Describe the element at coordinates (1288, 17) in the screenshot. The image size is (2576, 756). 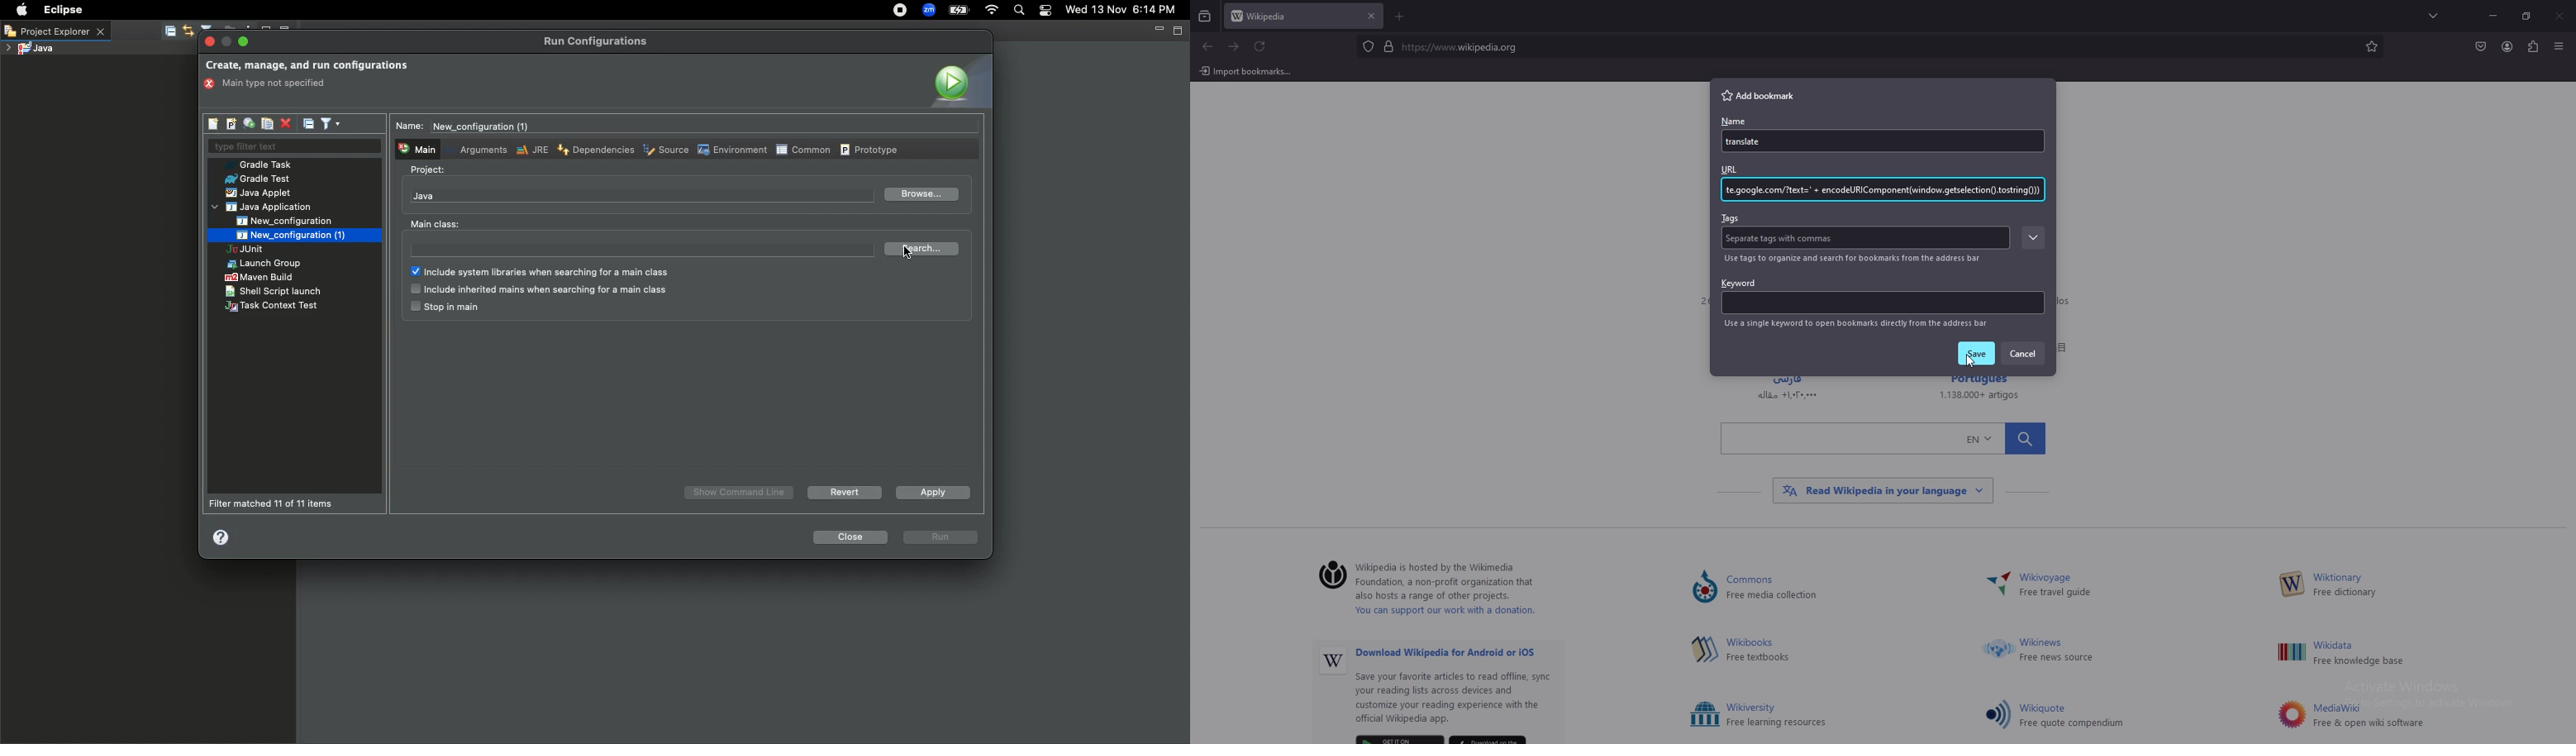
I see `tab` at that location.